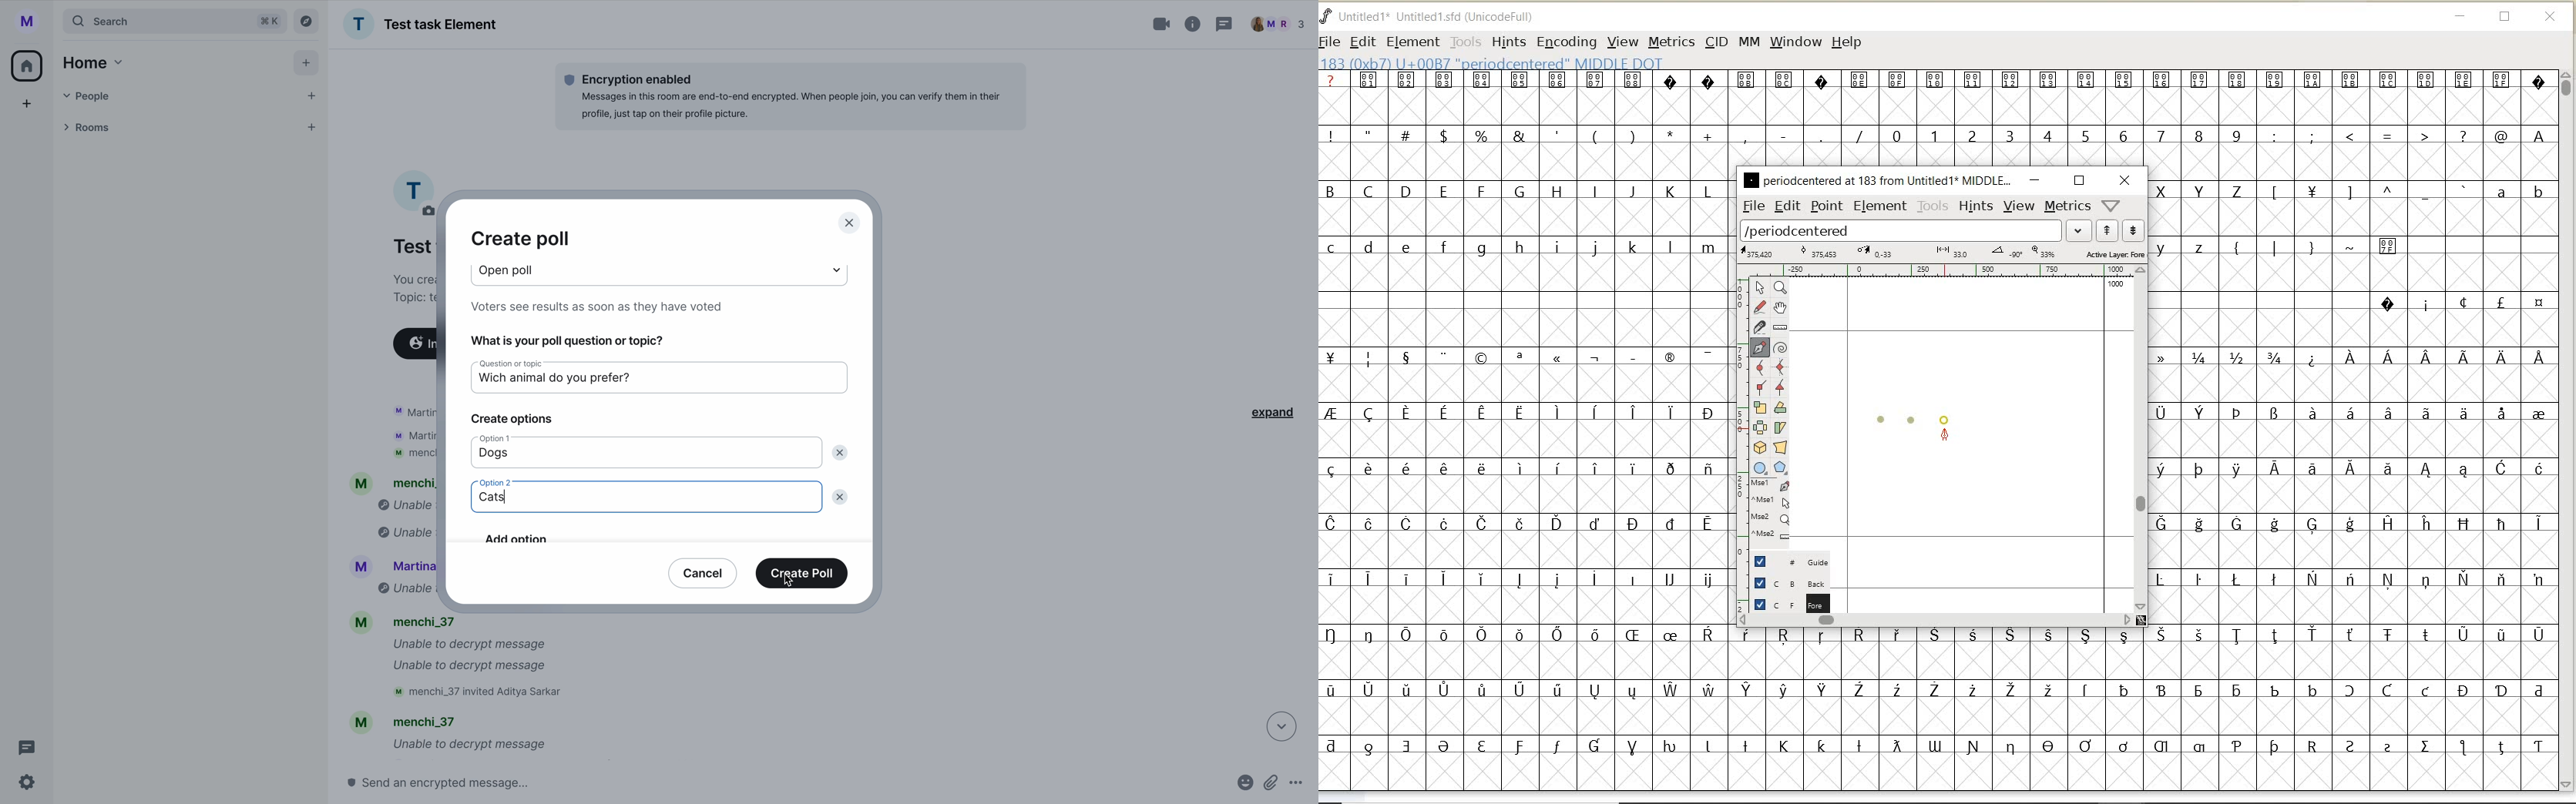 The image size is (2576, 812). I want to click on profile picture, so click(414, 190).